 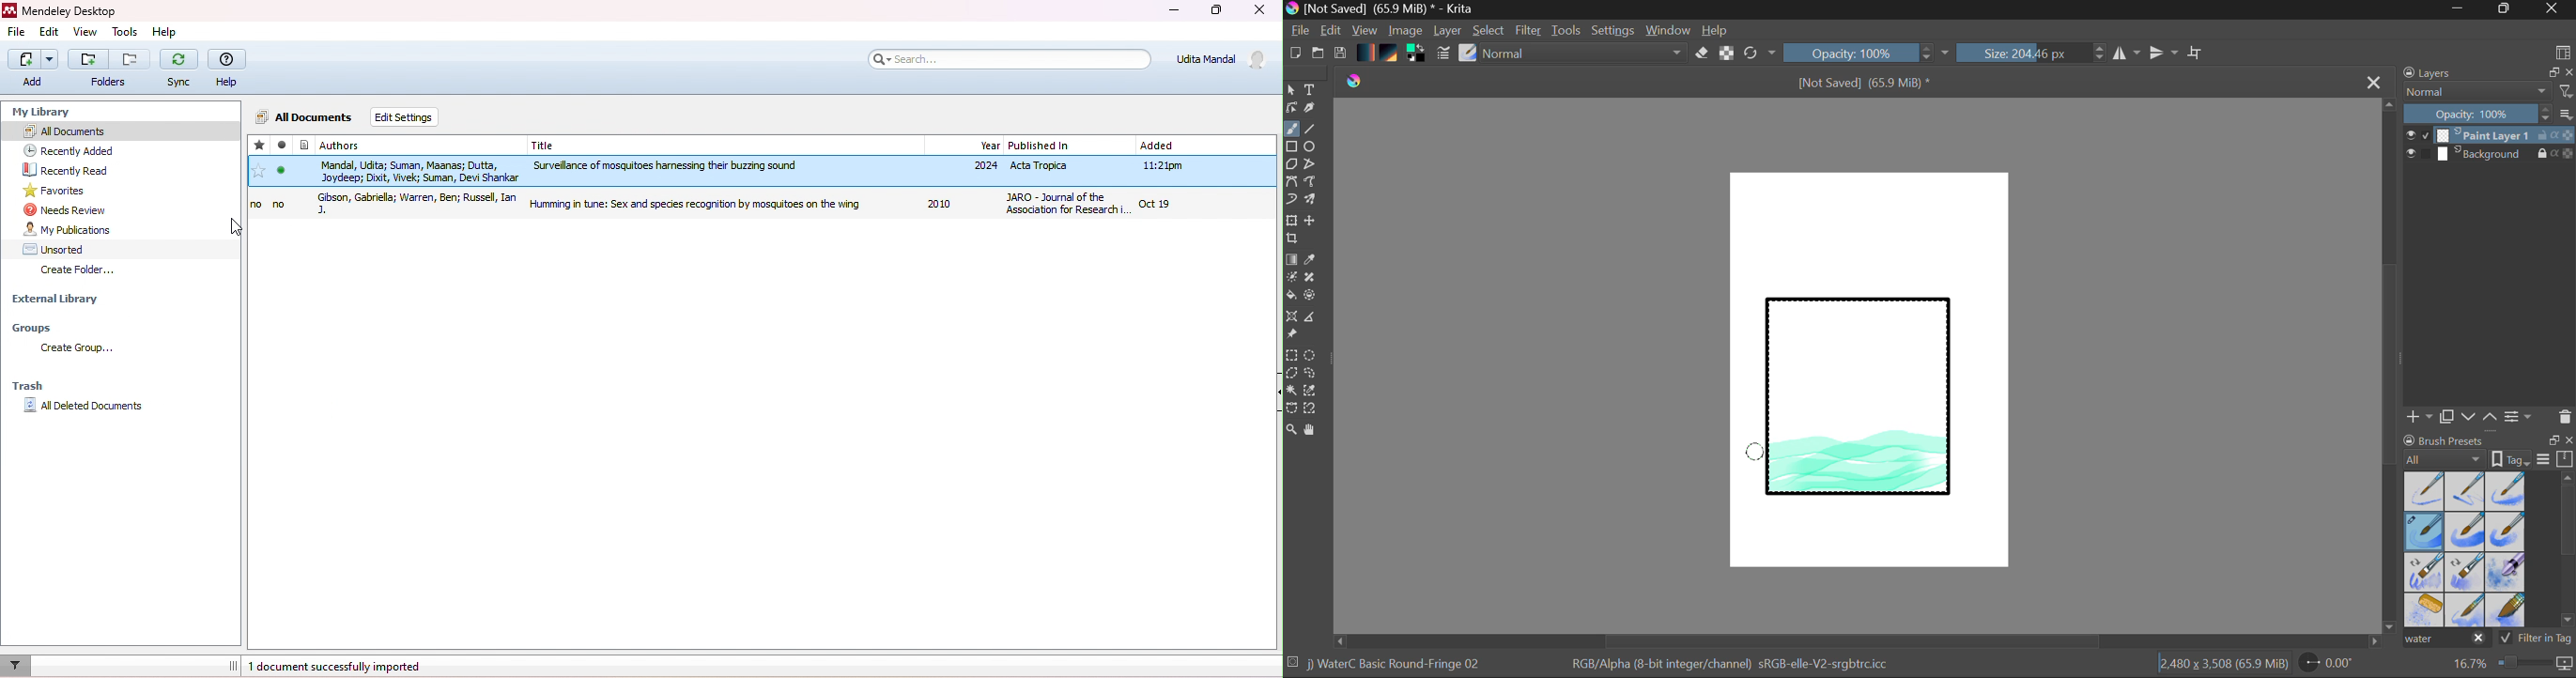 I want to click on Window Title, so click(x=1381, y=9).